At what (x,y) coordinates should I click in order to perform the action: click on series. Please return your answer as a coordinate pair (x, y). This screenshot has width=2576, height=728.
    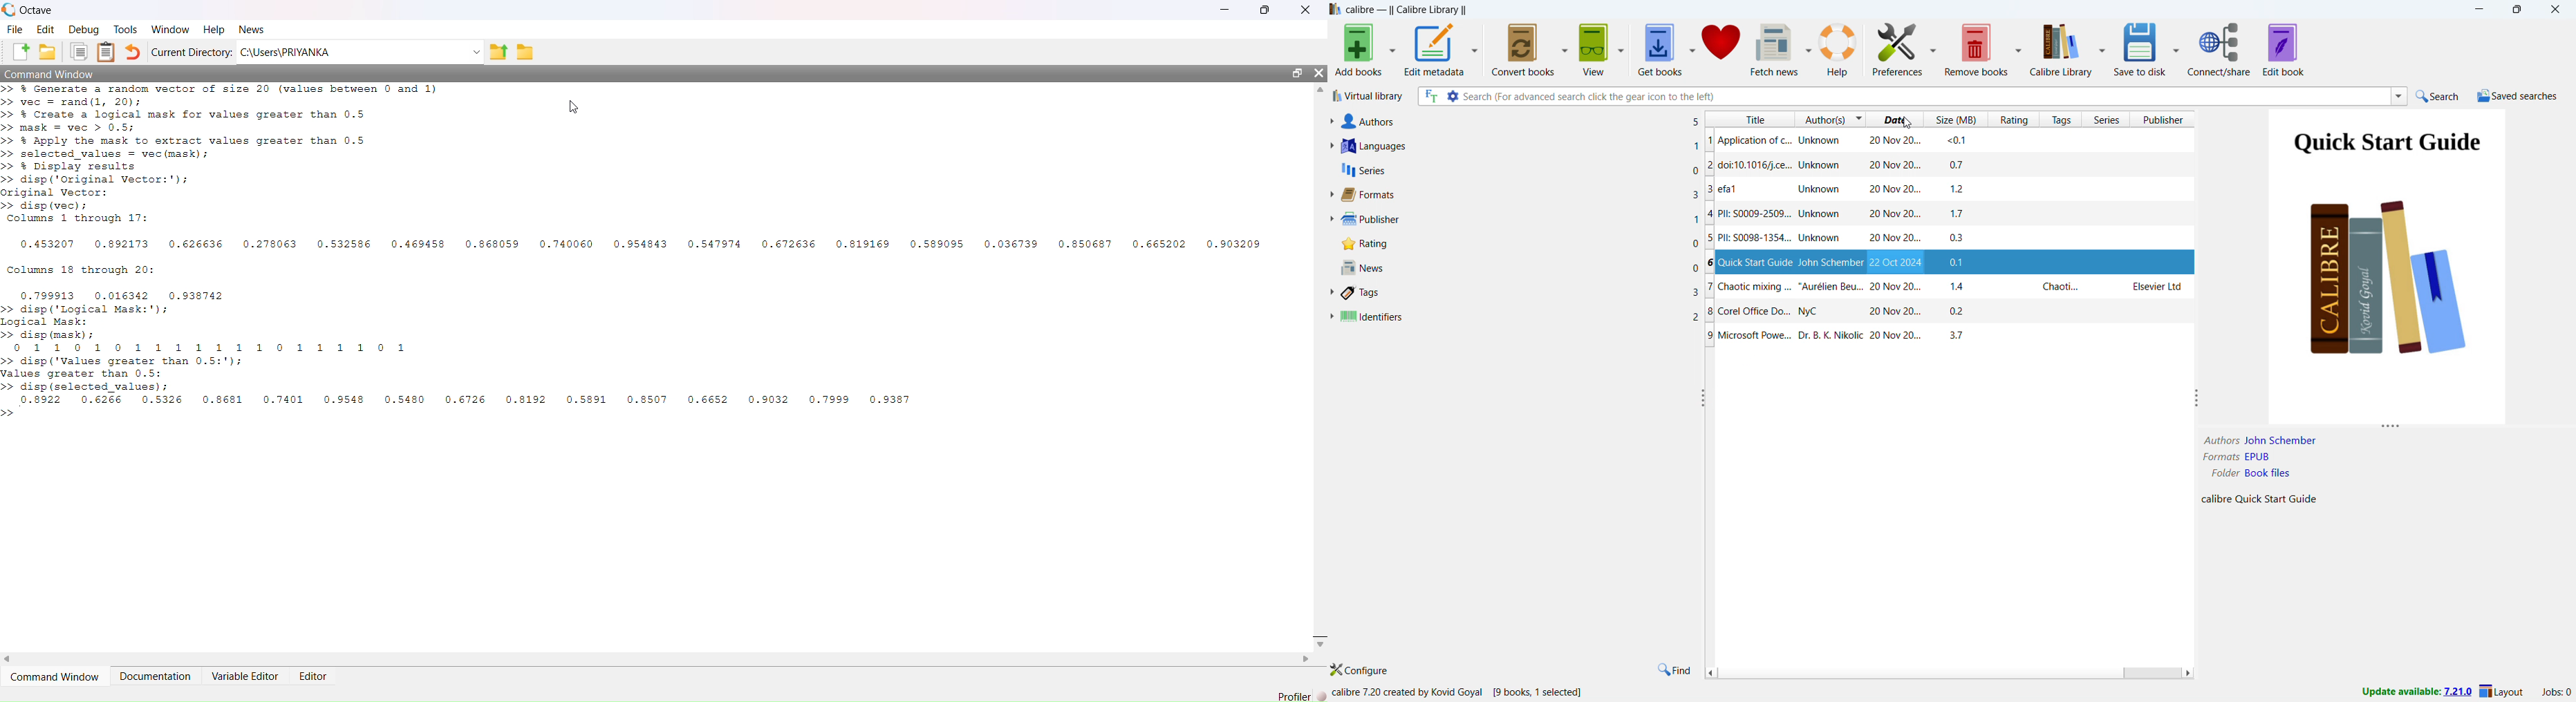
    Looking at the image, I should click on (1520, 169).